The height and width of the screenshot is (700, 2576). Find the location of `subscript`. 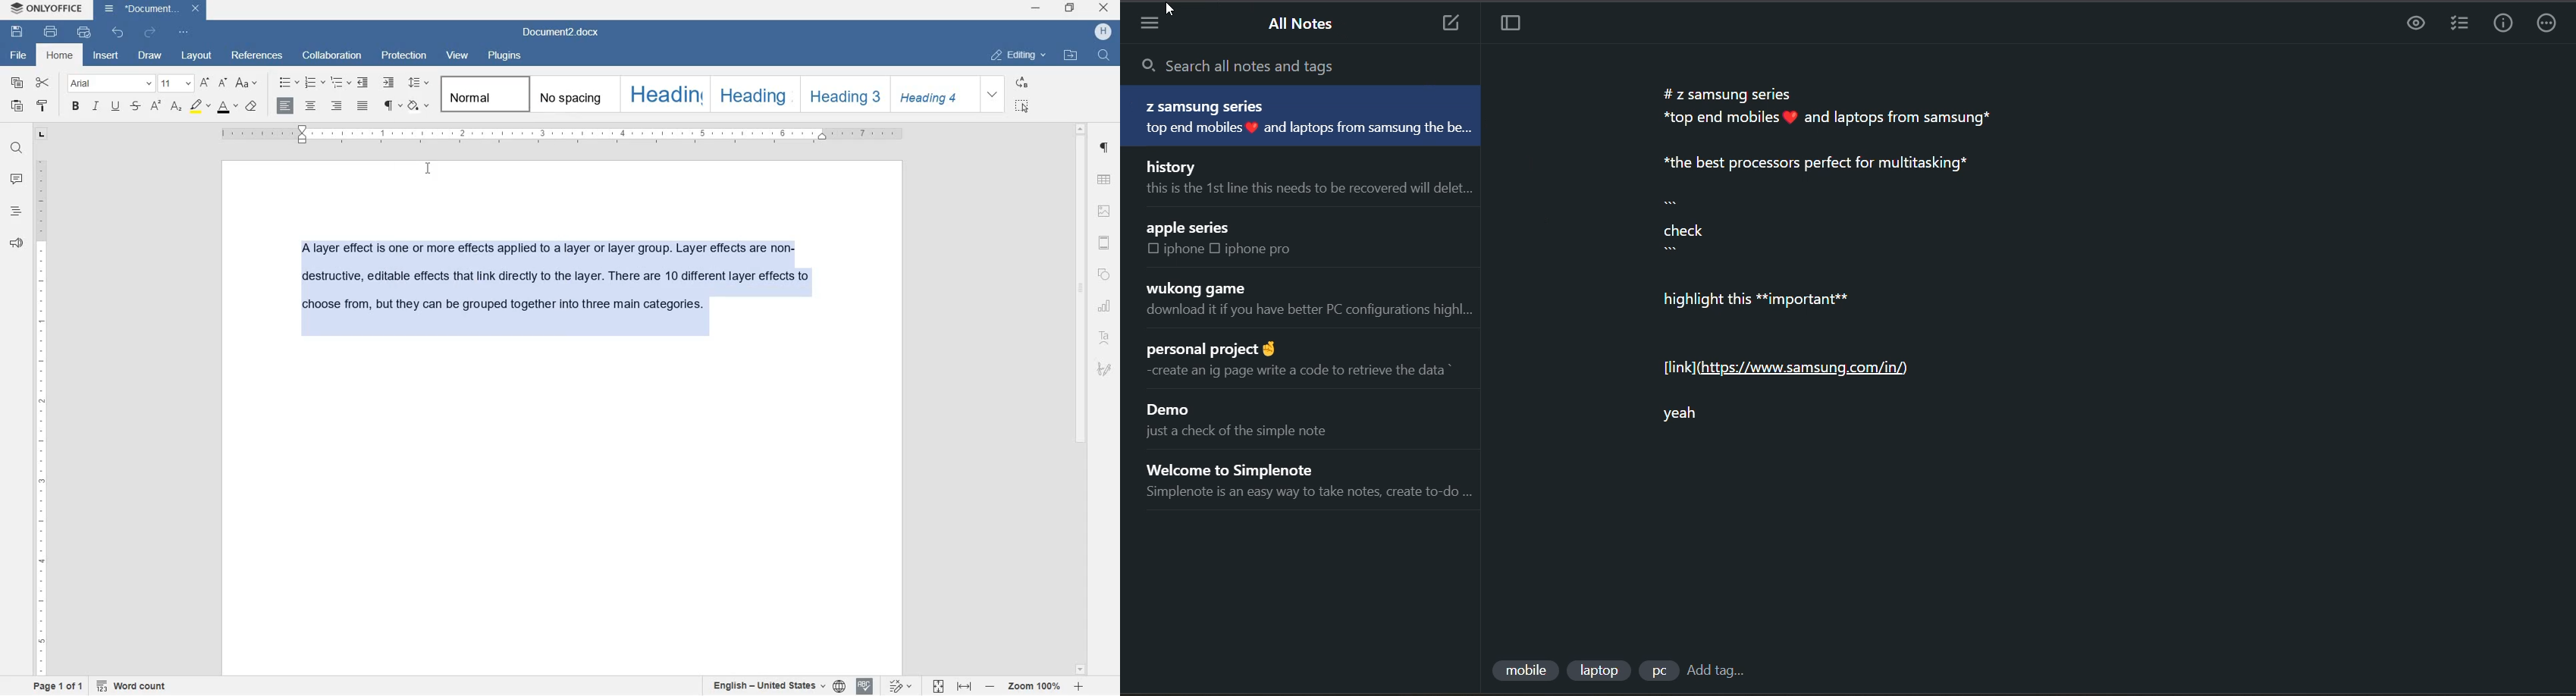

subscript is located at coordinates (176, 107).